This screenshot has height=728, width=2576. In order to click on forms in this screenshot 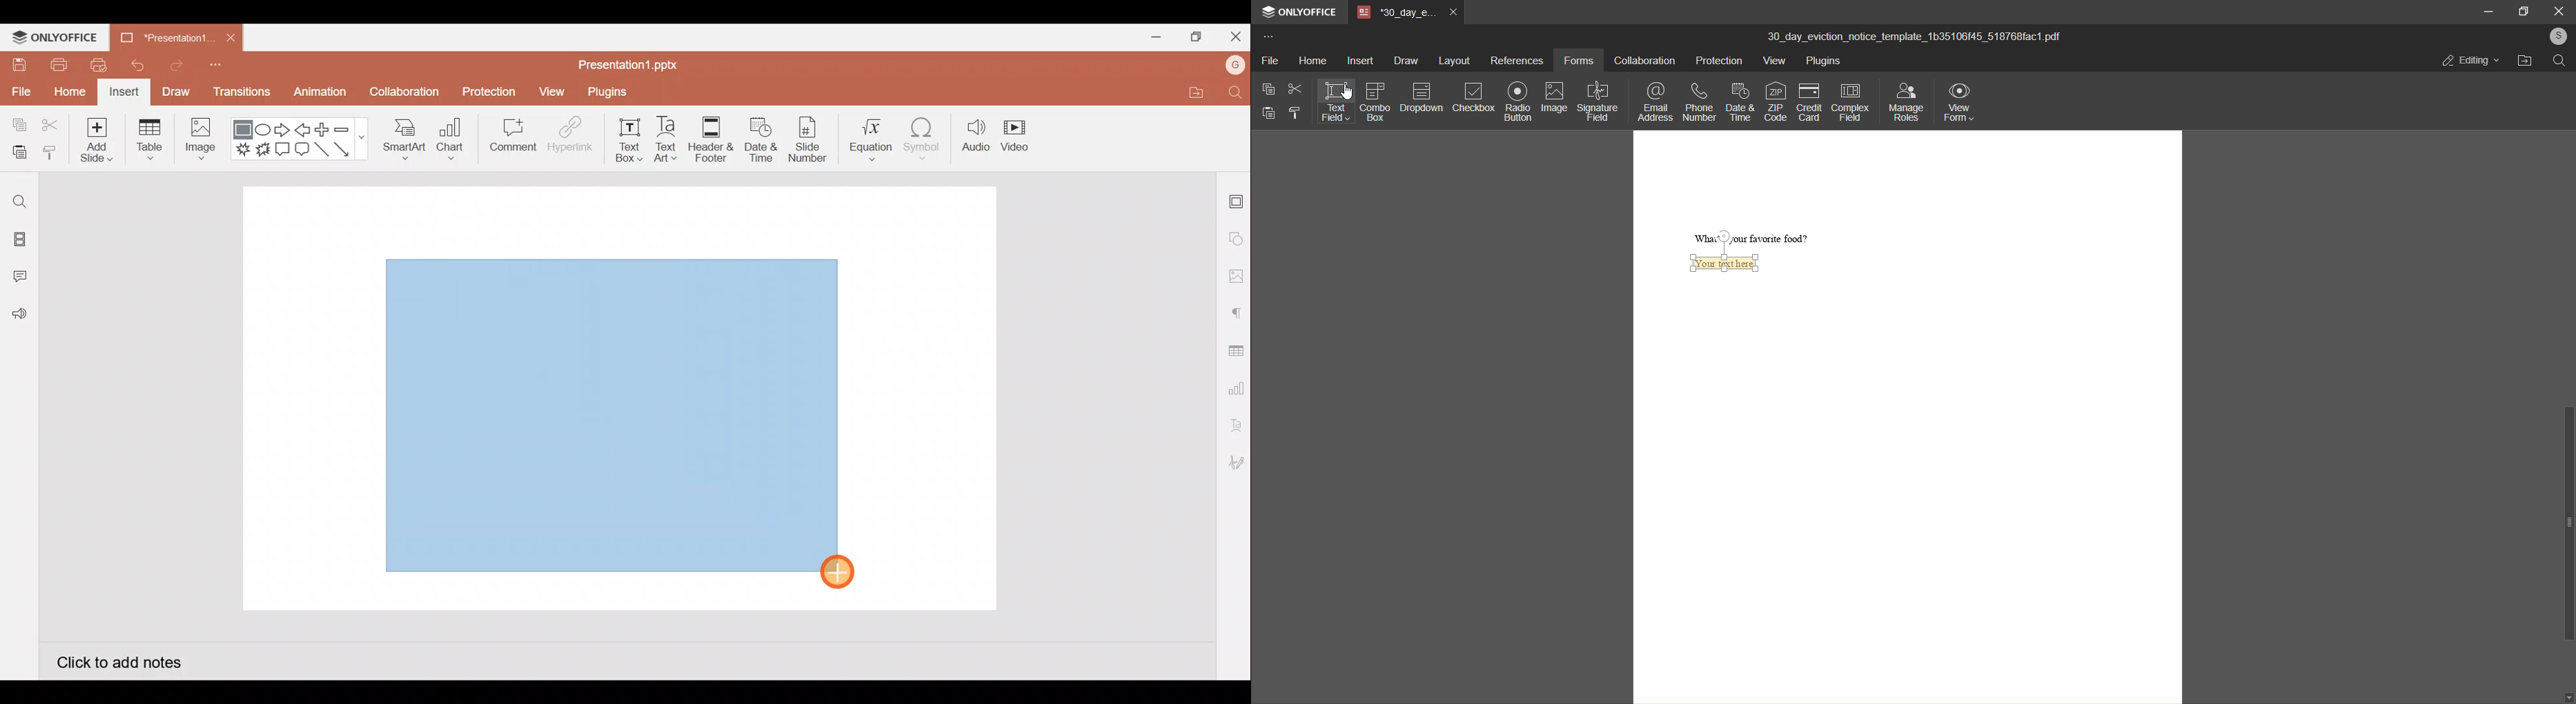, I will do `click(1577, 62)`.